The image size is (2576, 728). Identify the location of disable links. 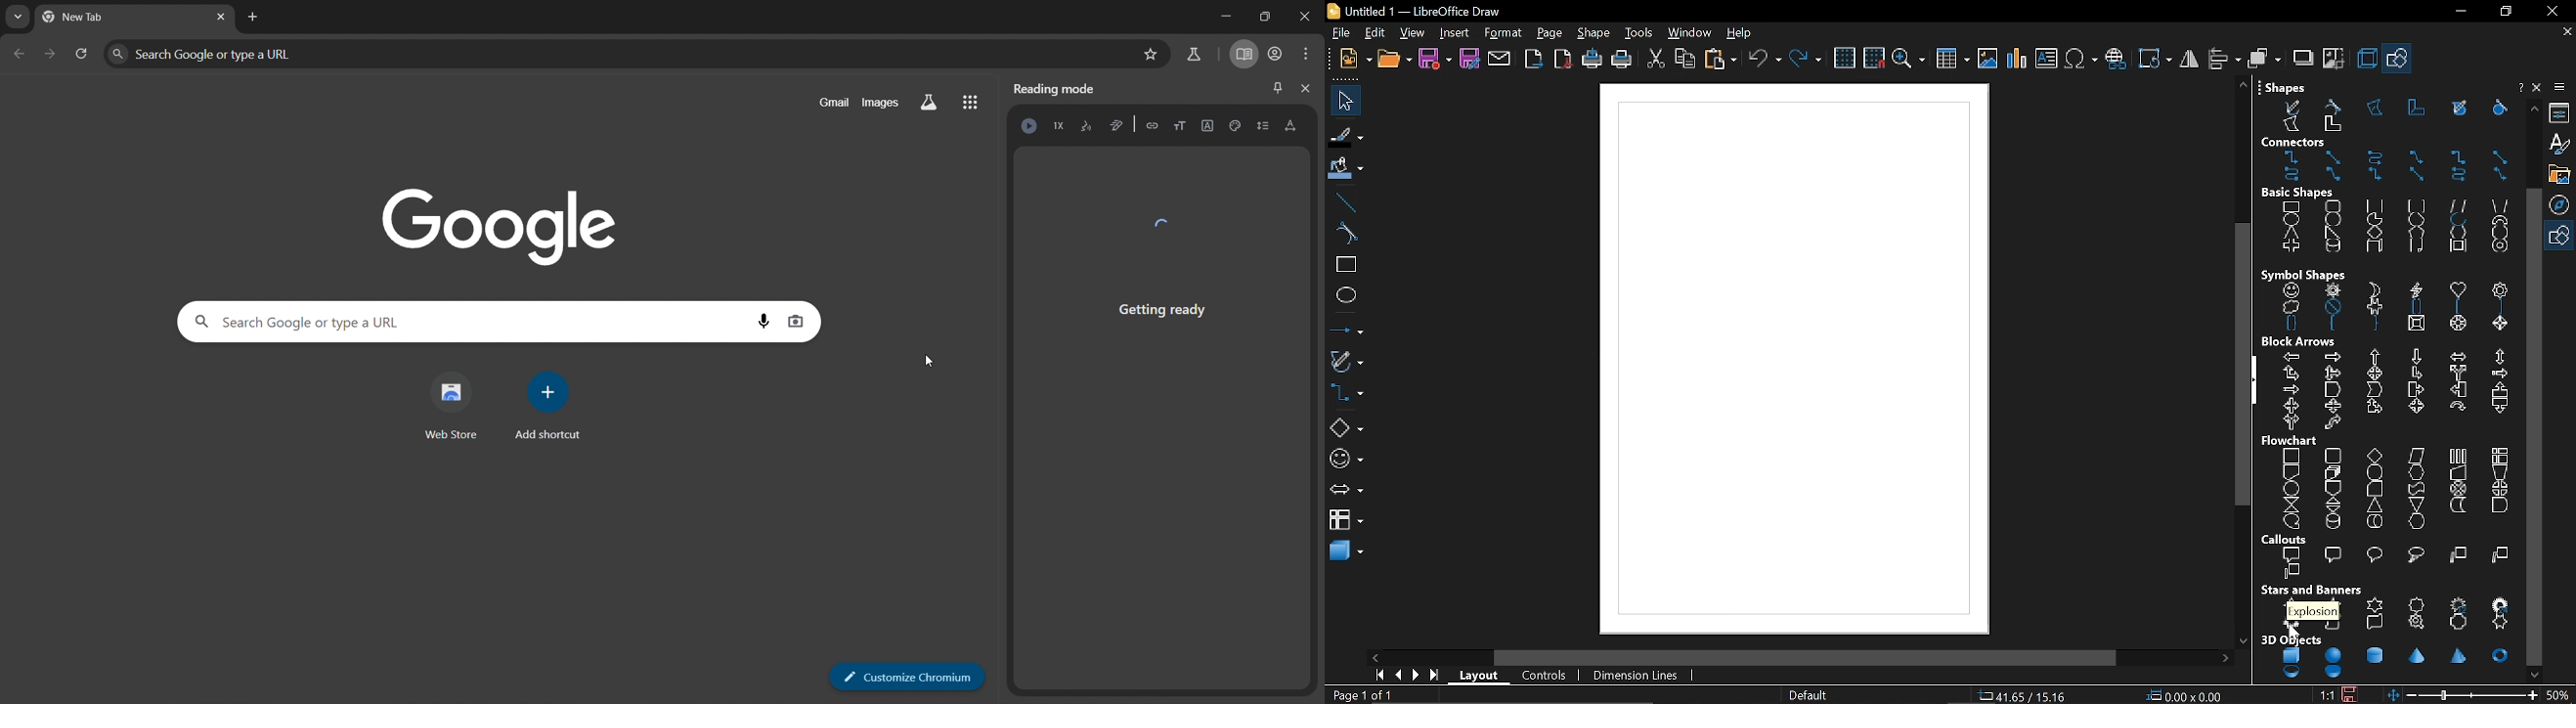
(1152, 125).